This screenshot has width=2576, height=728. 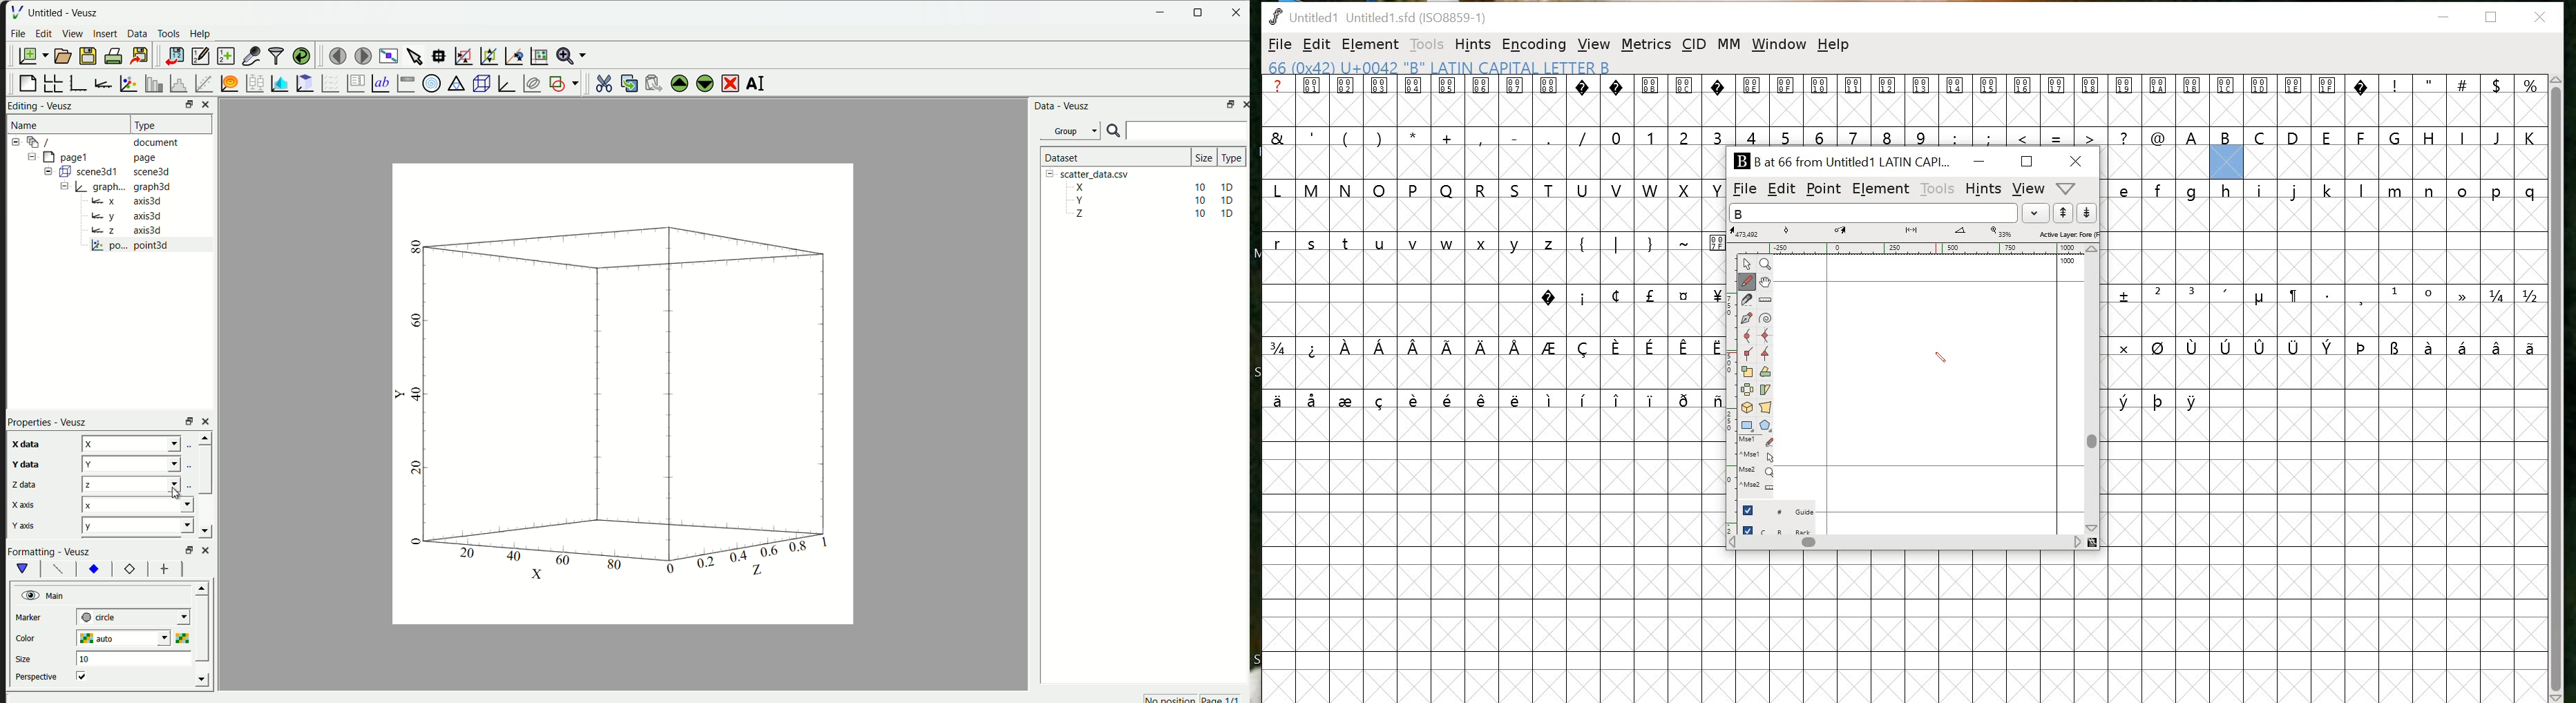 What do you see at coordinates (1768, 355) in the screenshot?
I see `Tangent` at bounding box center [1768, 355].